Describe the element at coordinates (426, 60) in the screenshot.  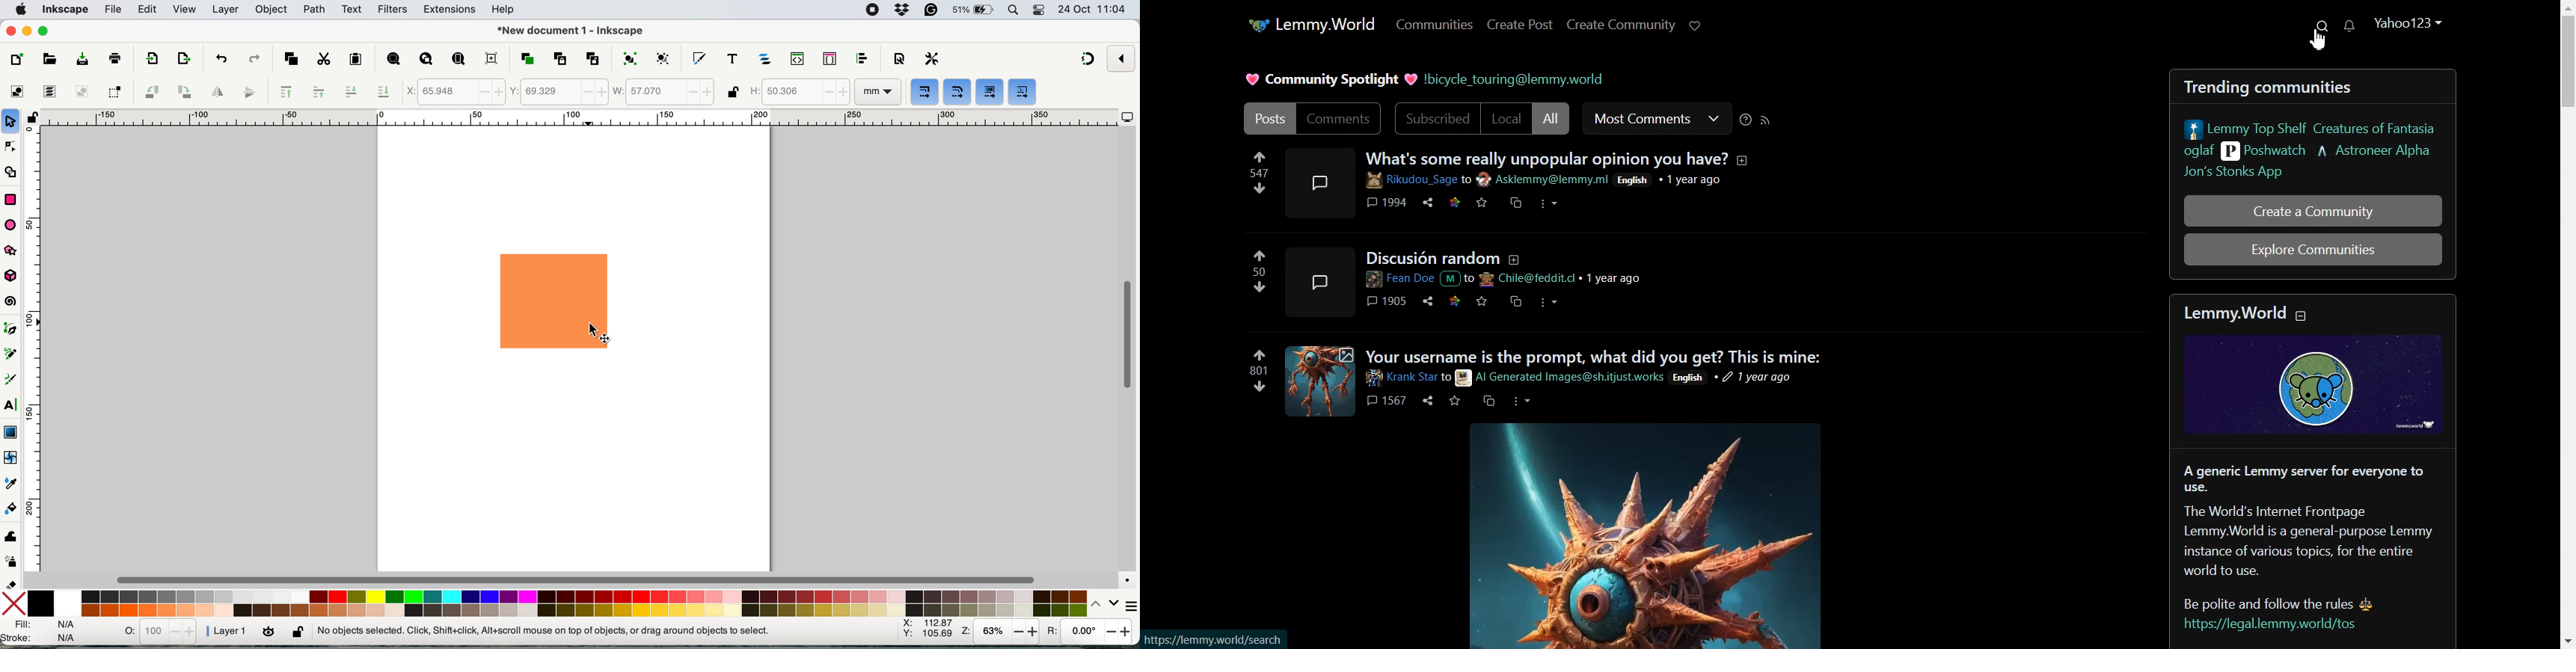
I see `zoom drawing` at that location.